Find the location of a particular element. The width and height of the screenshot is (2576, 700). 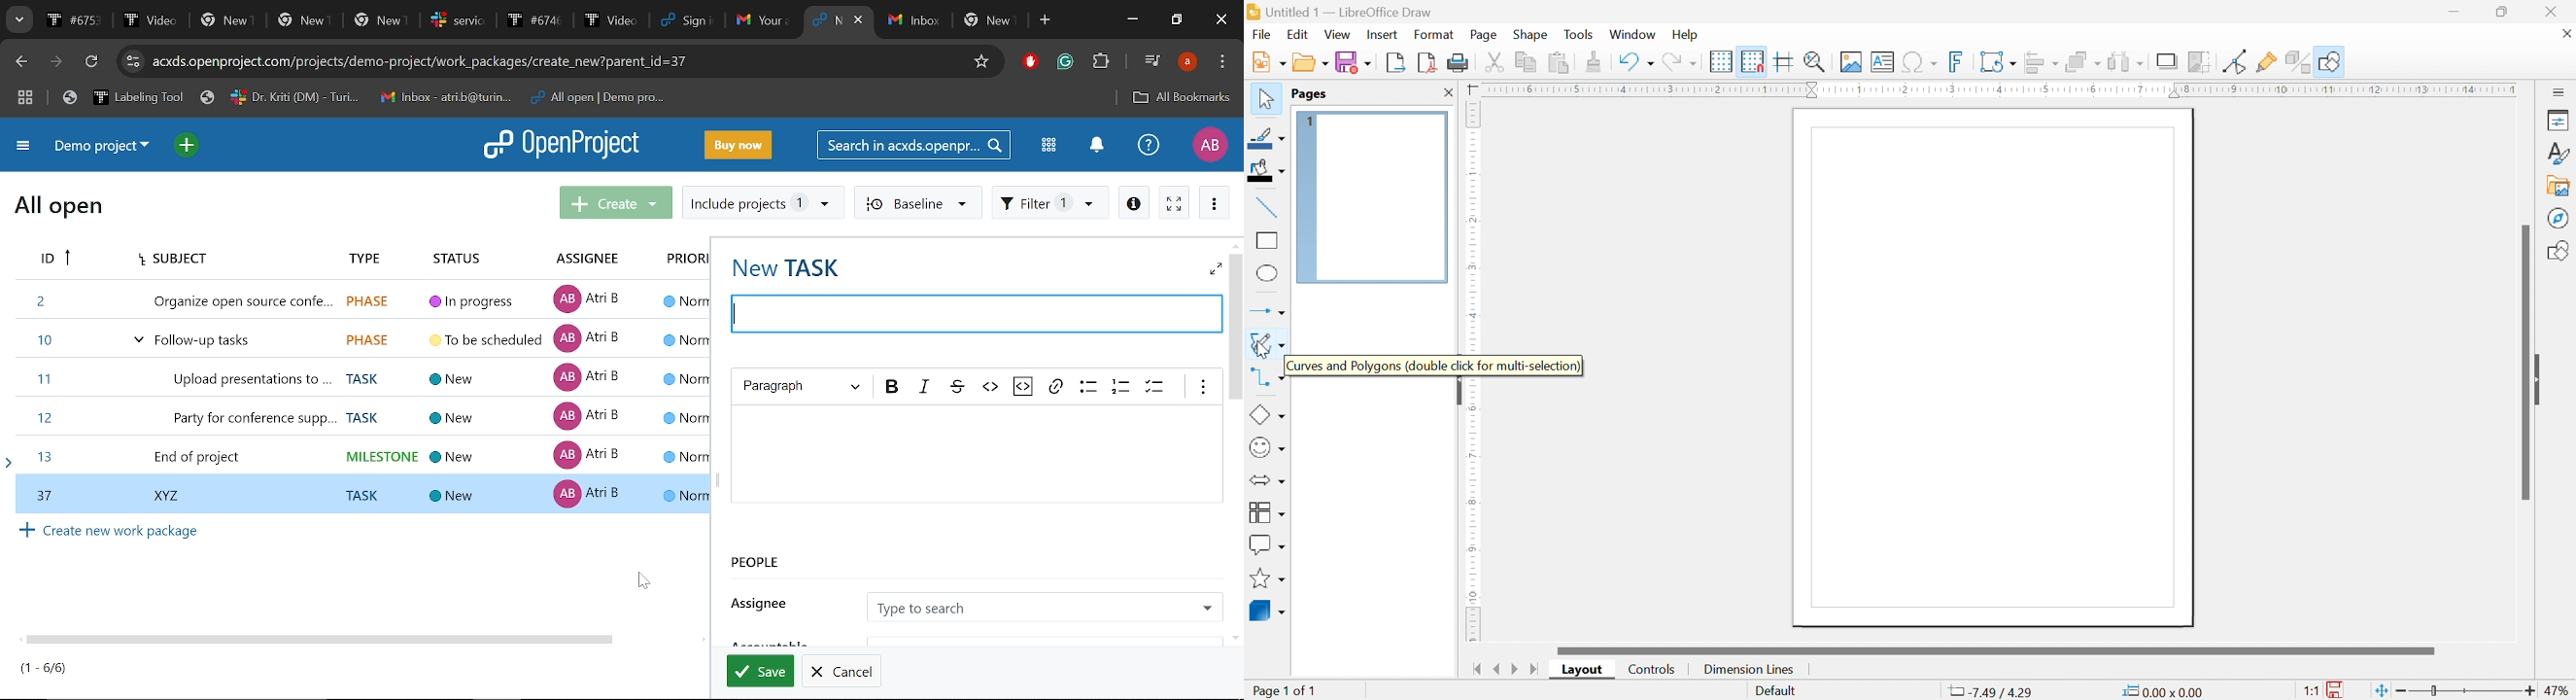

Other tabs is located at coordinates (953, 21).